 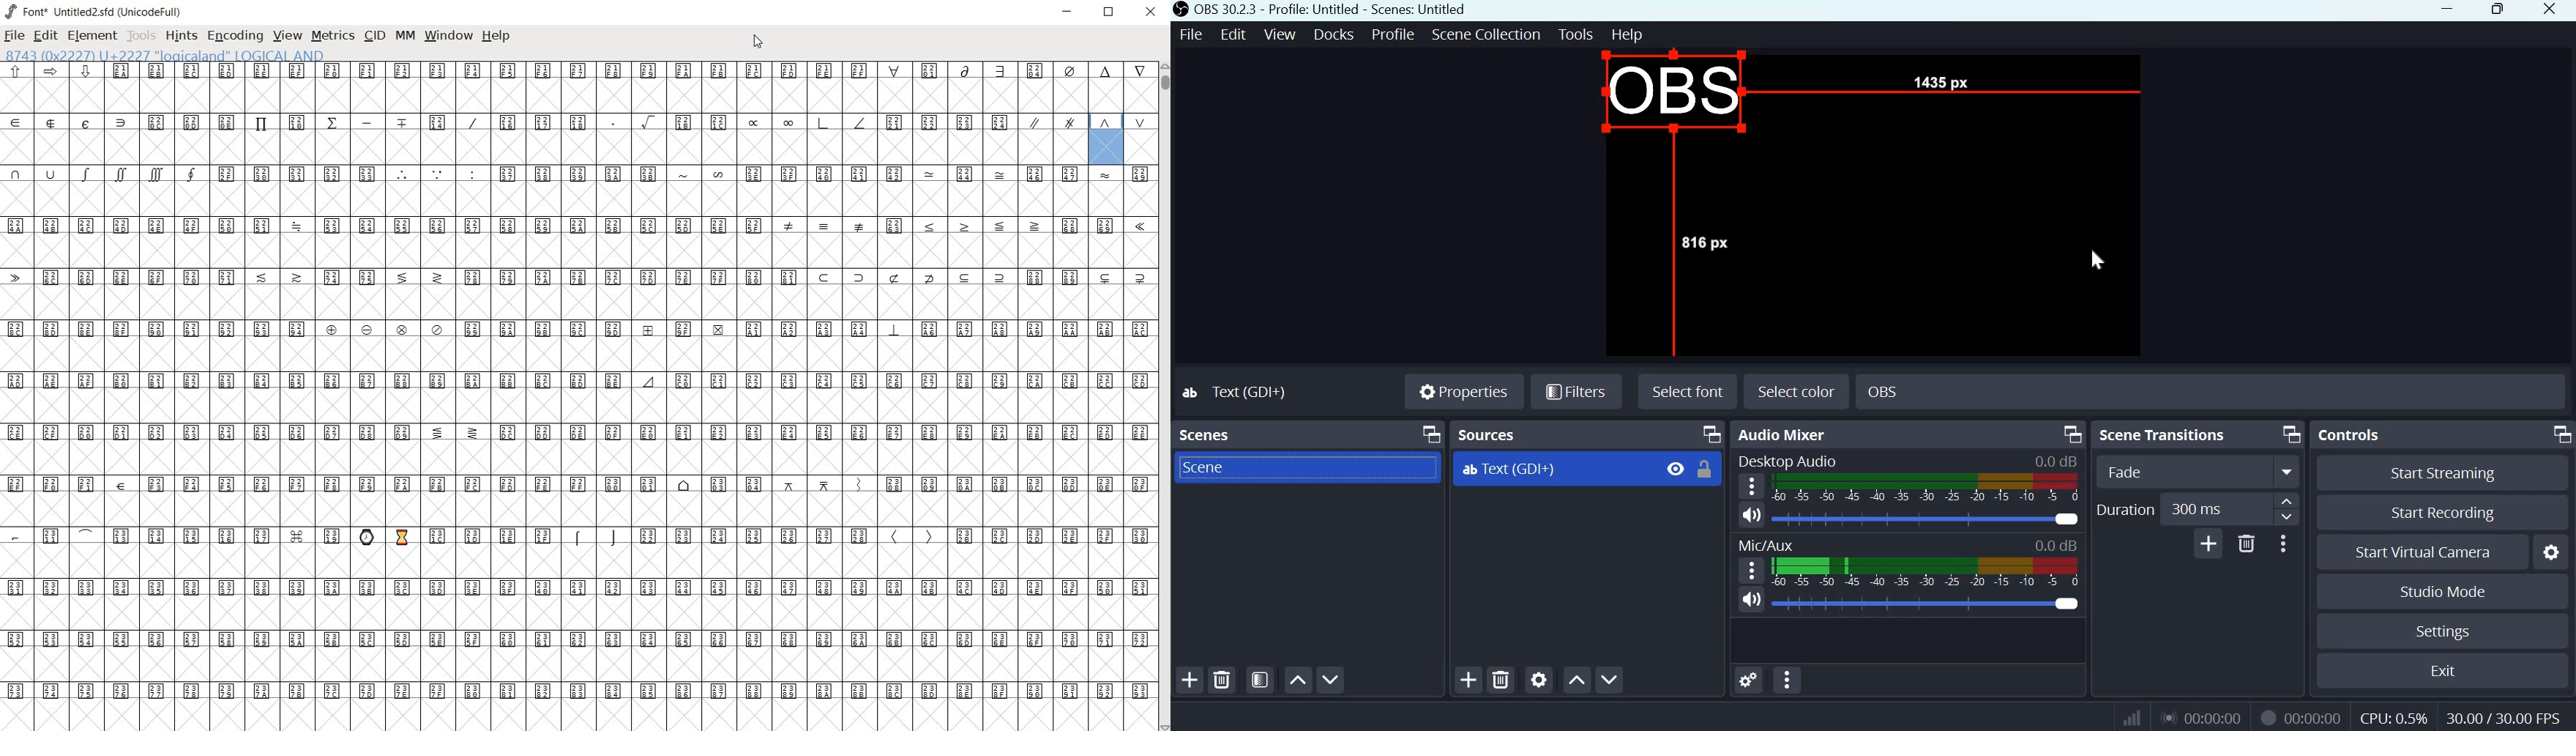 What do you see at coordinates (1190, 680) in the screenshot?
I see `Add scene` at bounding box center [1190, 680].